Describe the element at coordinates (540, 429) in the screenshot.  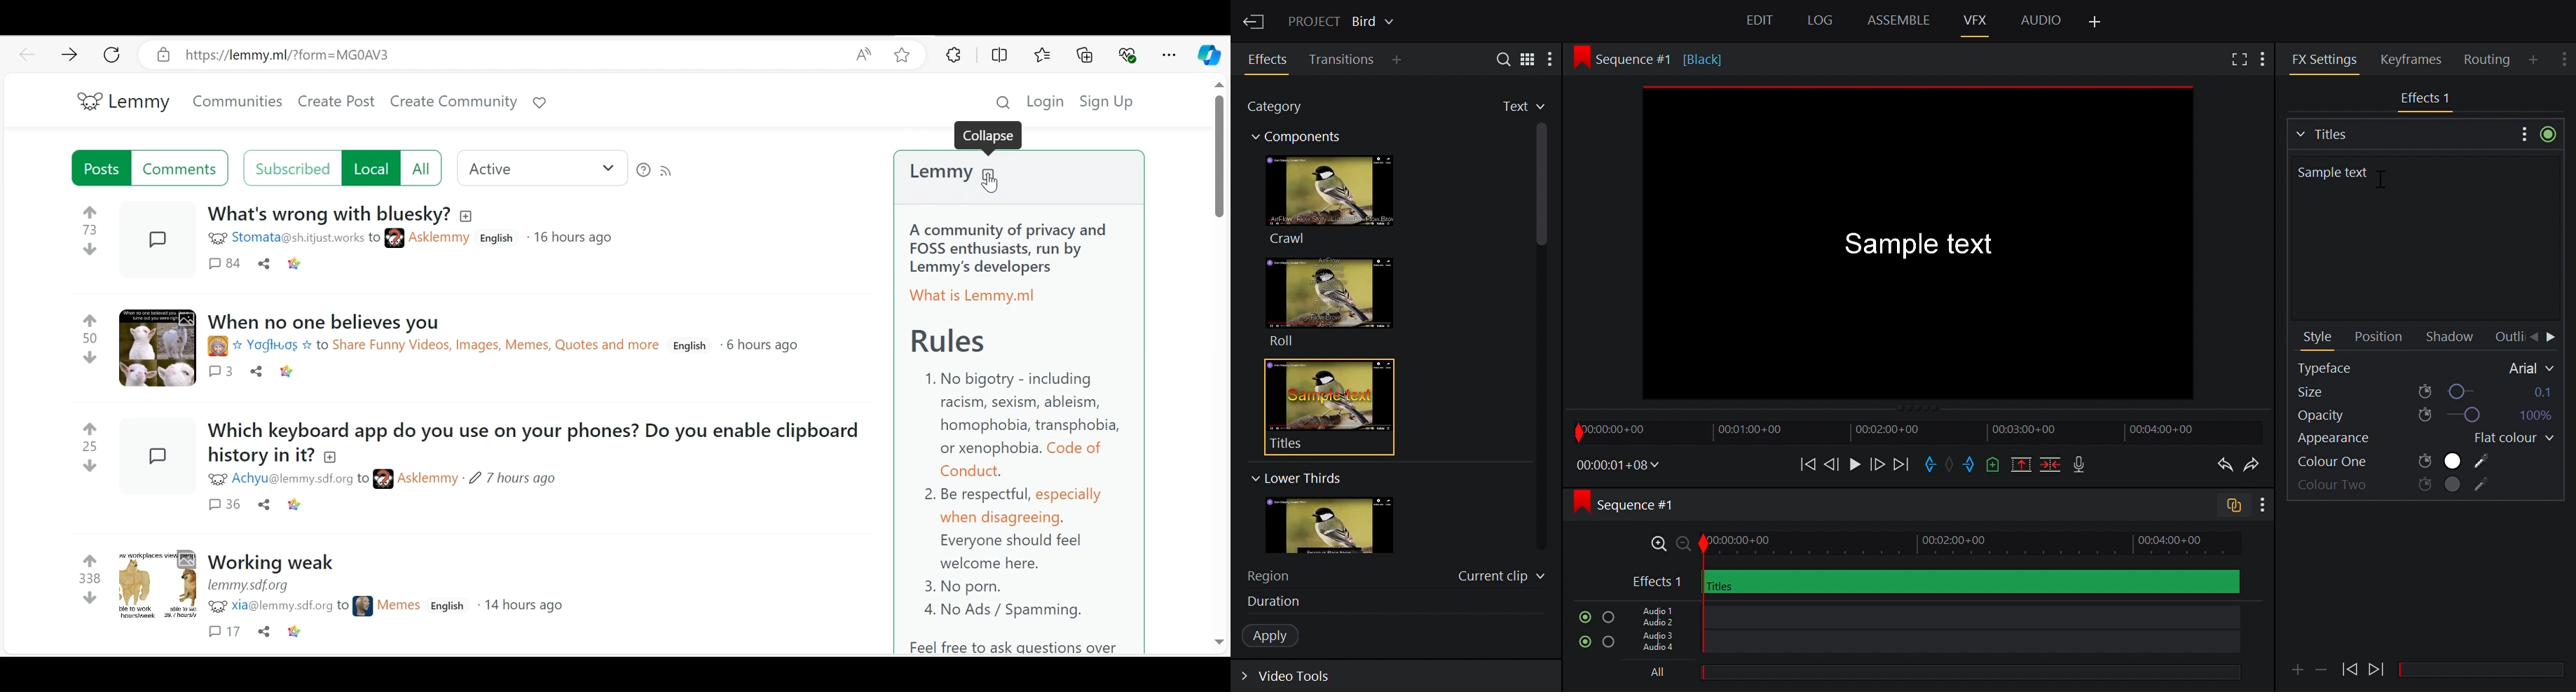
I see `Title` at that location.